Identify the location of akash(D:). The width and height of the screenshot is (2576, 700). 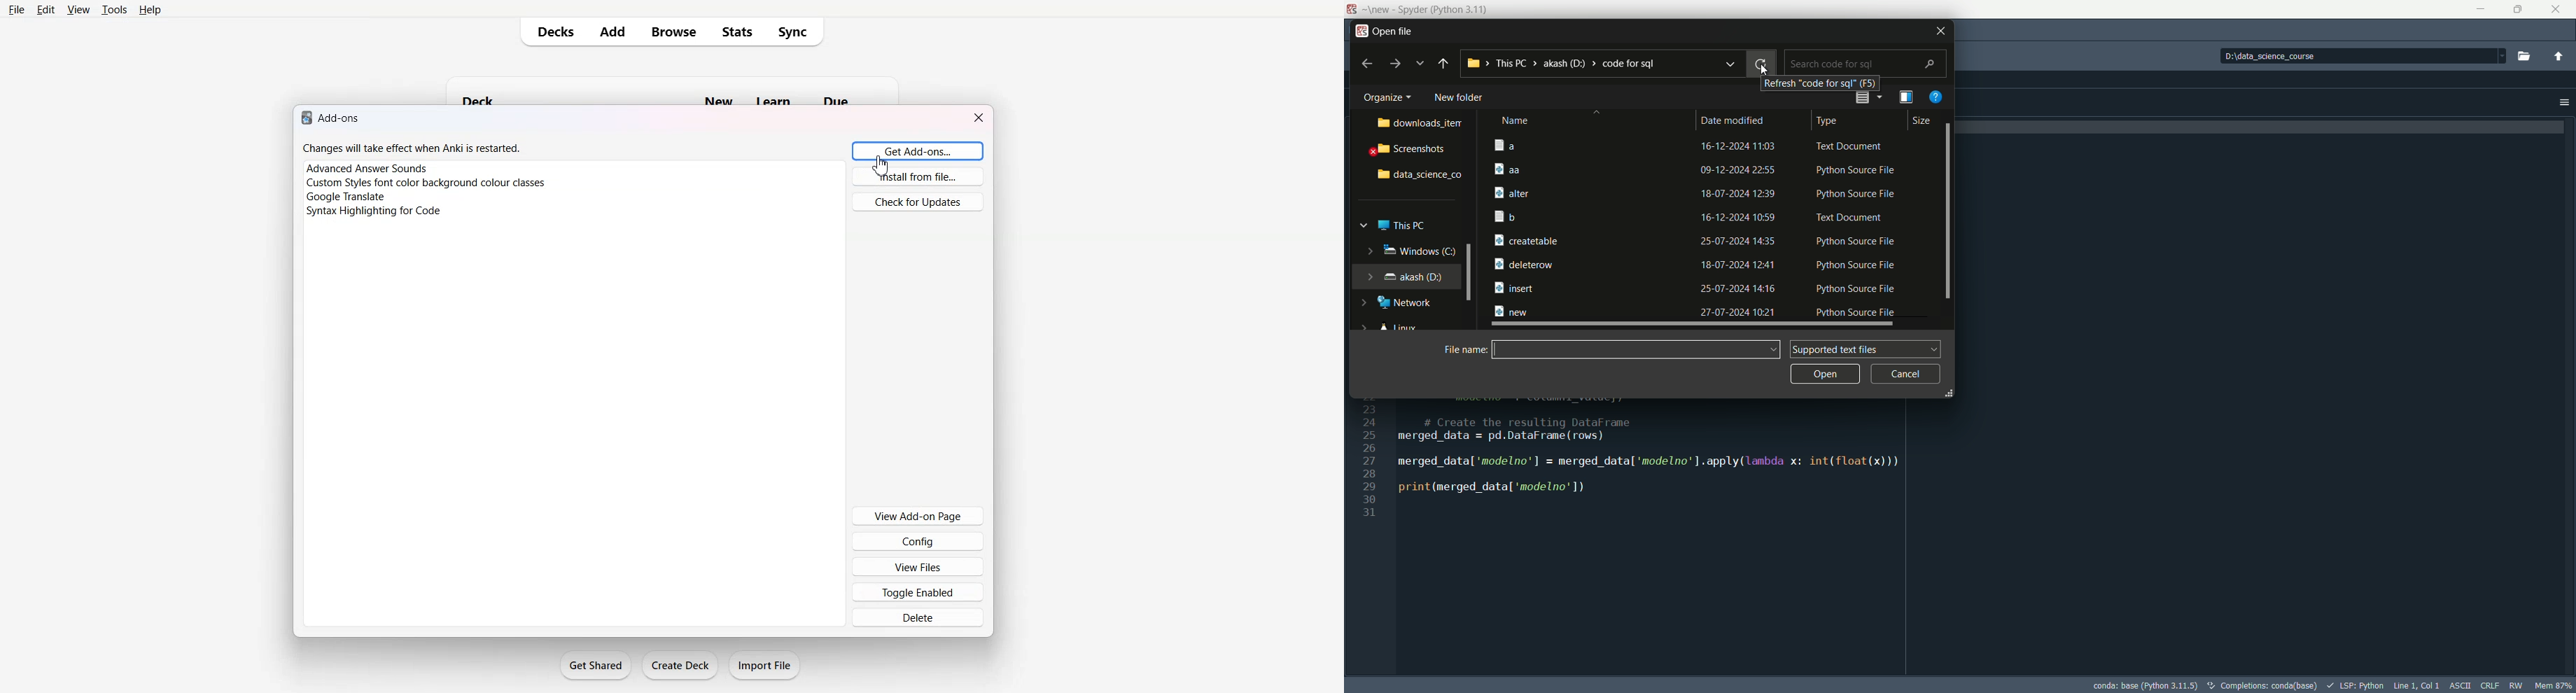
(1413, 276).